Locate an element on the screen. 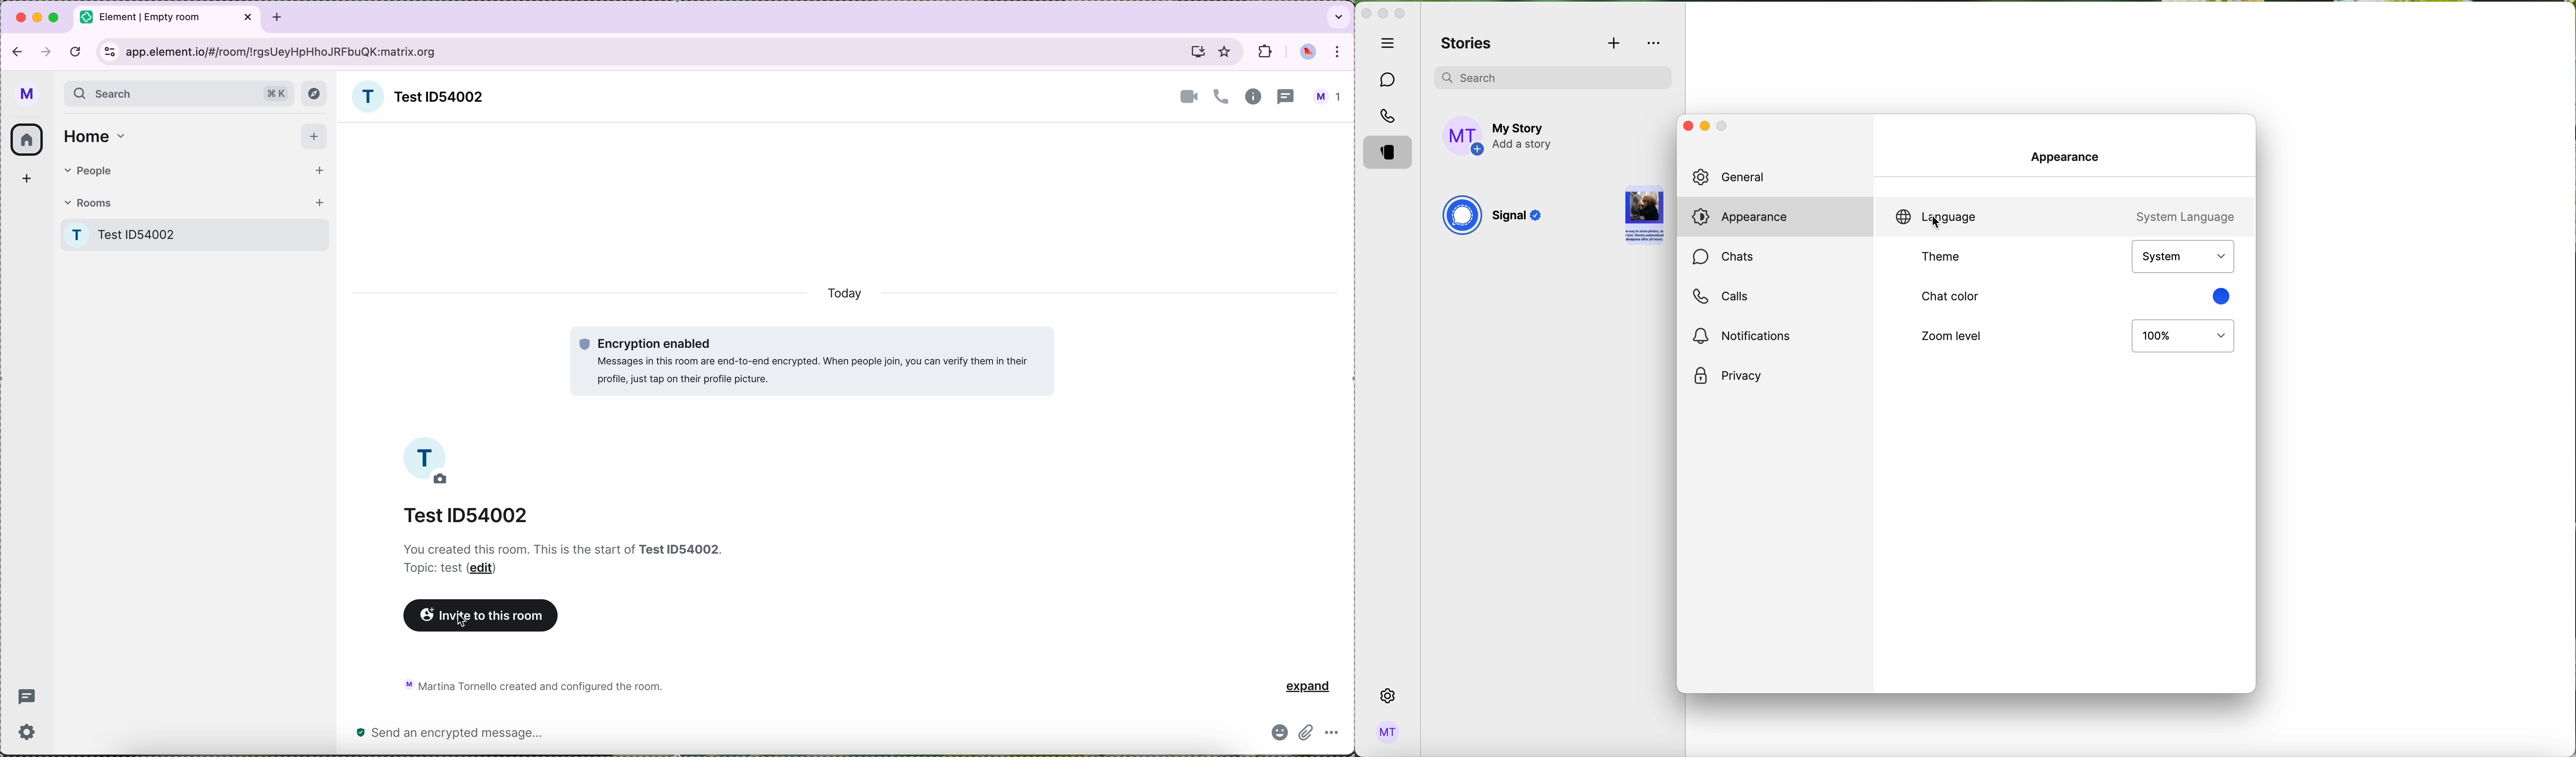  Test room is located at coordinates (197, 233).